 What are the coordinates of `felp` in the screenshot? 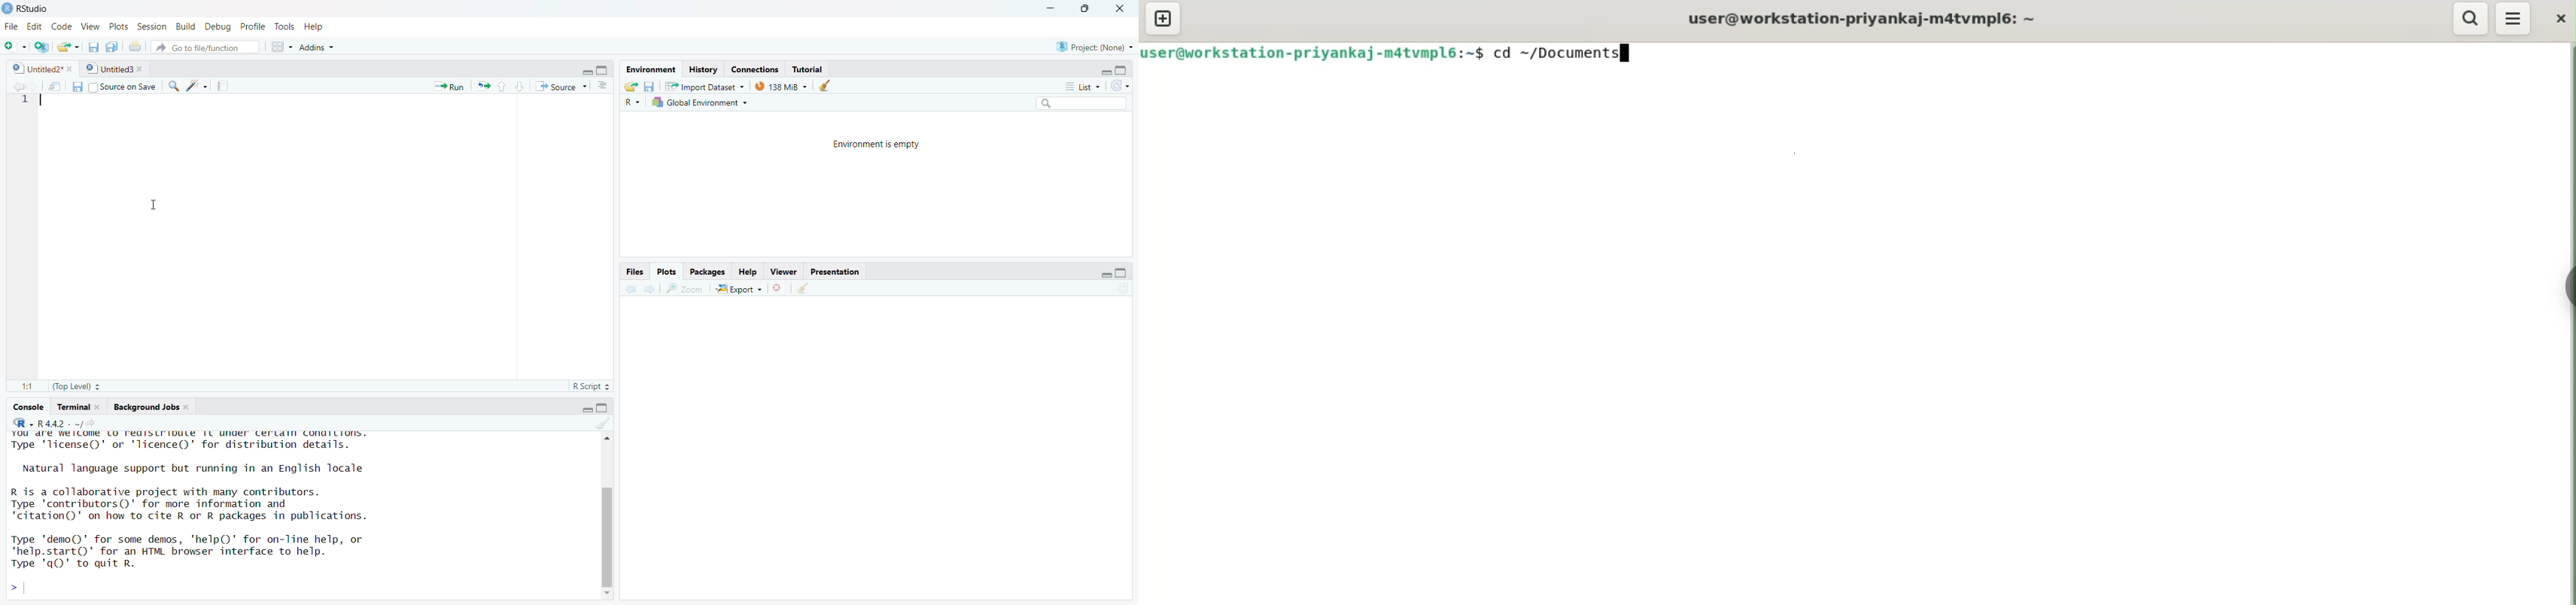 It's located at (749, 271).